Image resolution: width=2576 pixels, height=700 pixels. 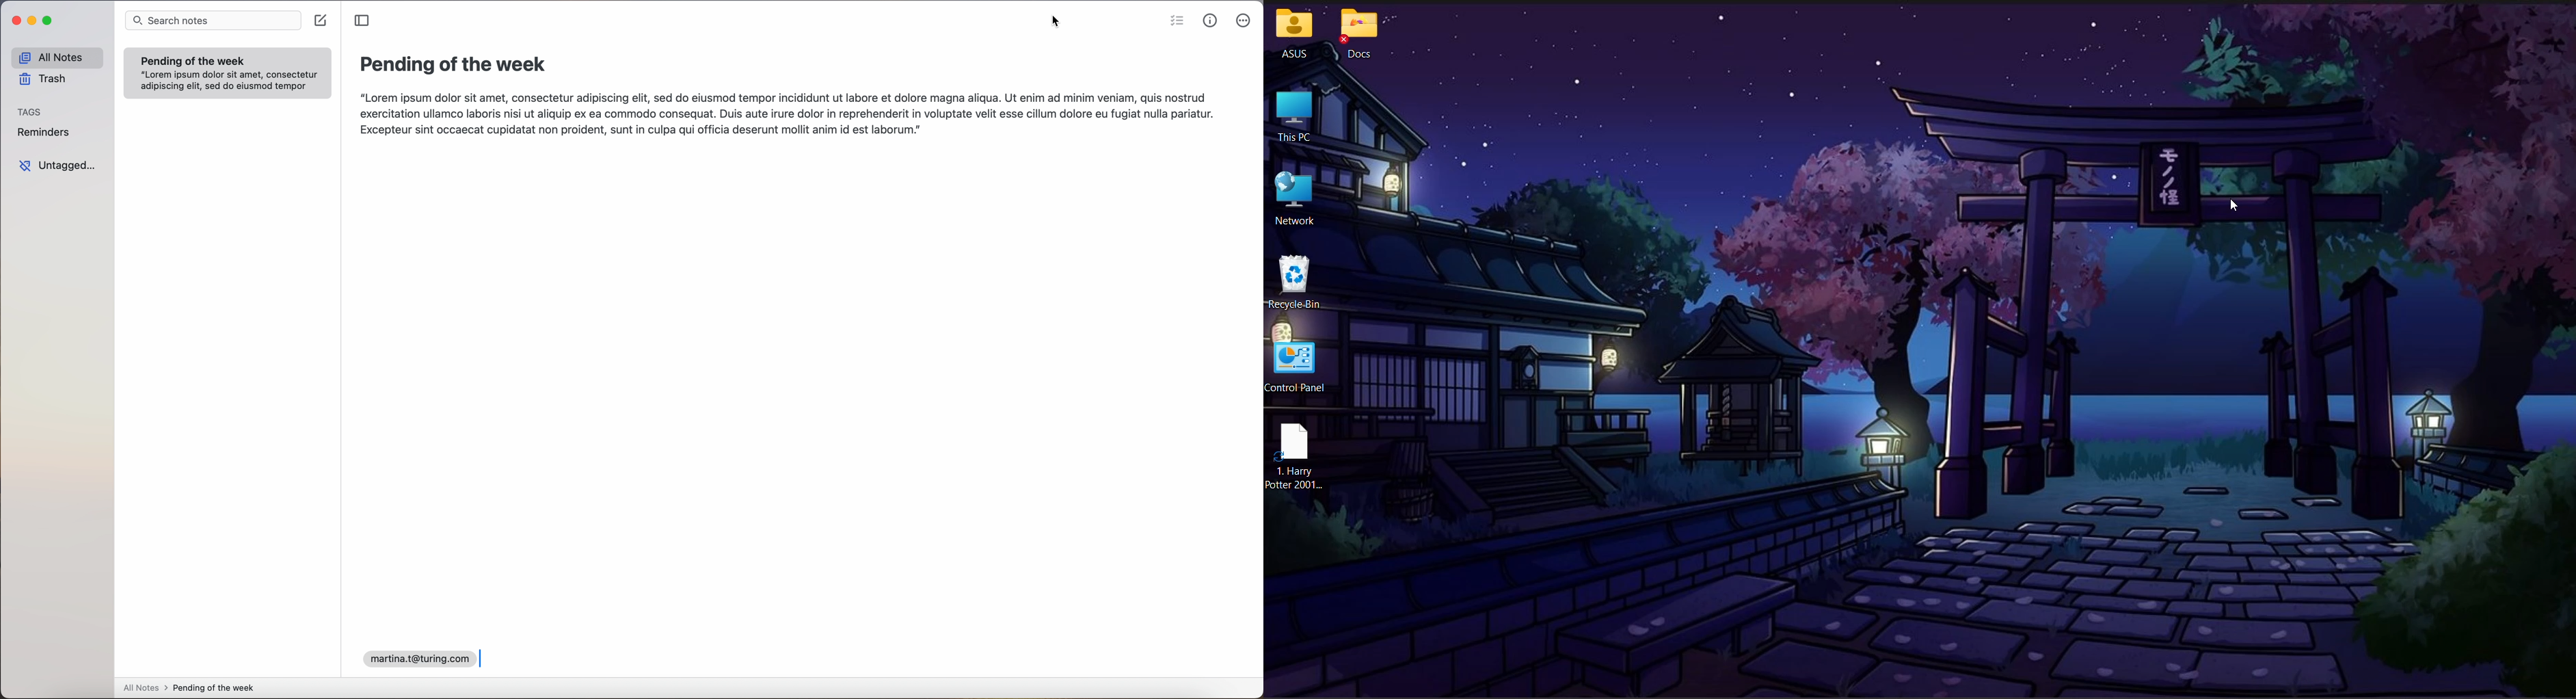 What do you see at coordinates (1175, 21) in the screenshot?
I see `check list` at bounding box center [1175, 21].